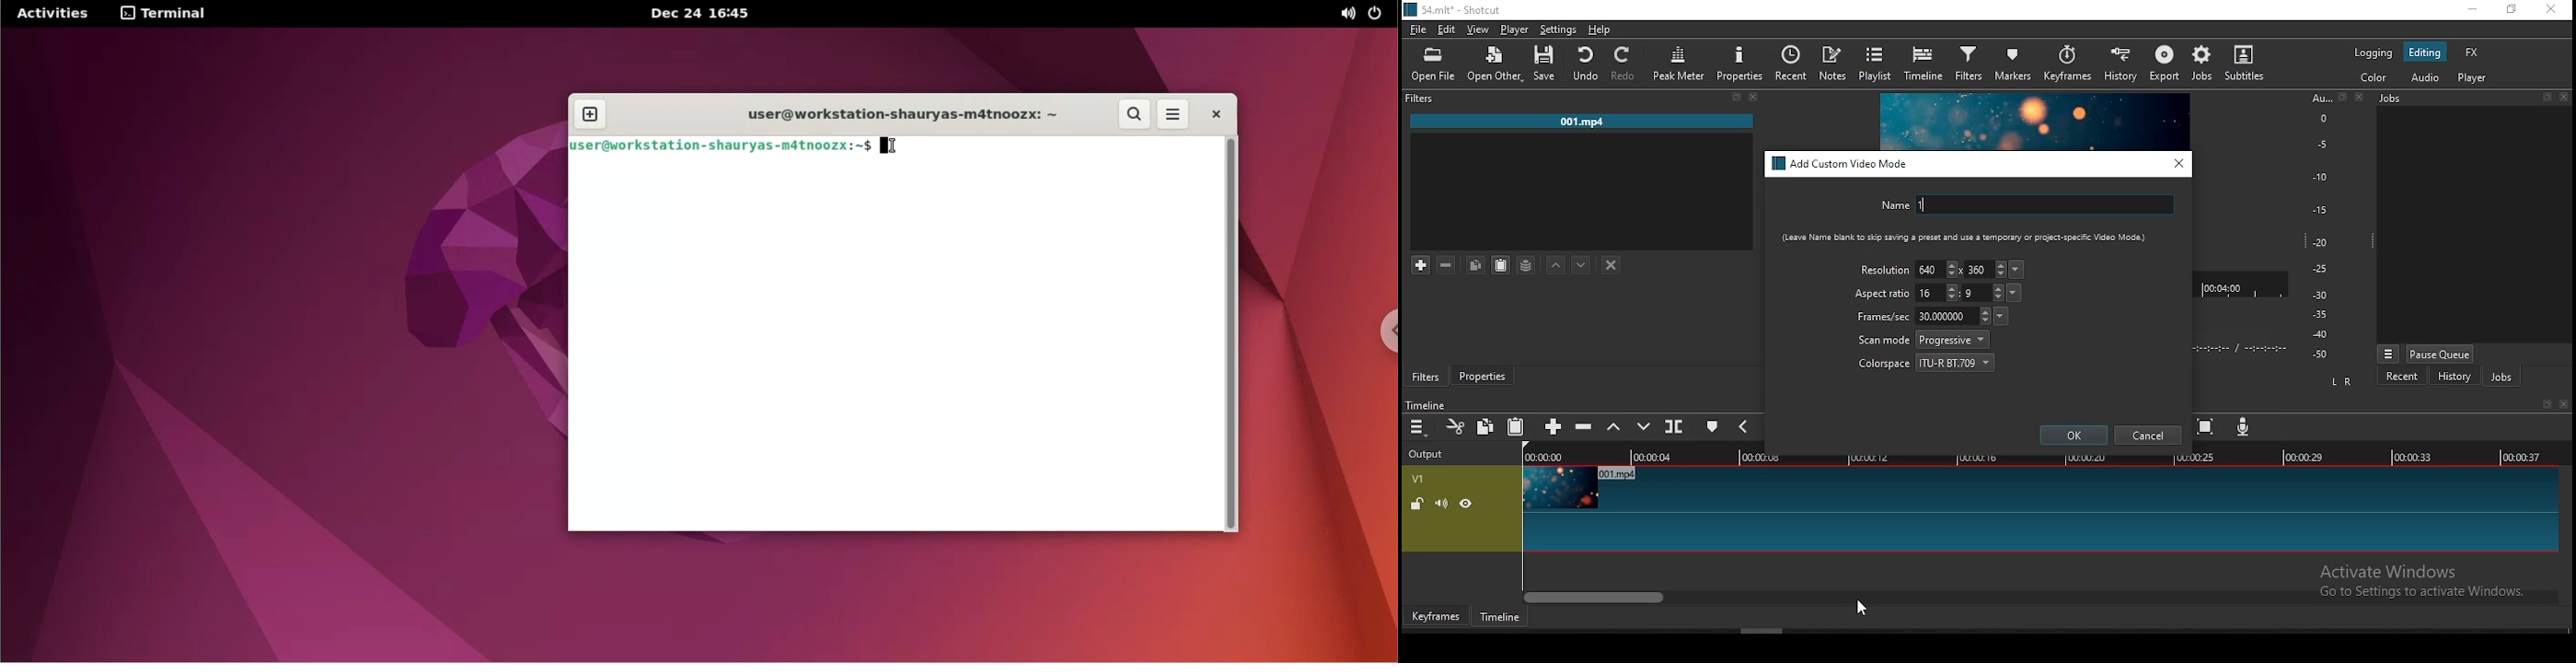 The image size is (2576, 672). I want to click on move filter up, so click(1556, 263).